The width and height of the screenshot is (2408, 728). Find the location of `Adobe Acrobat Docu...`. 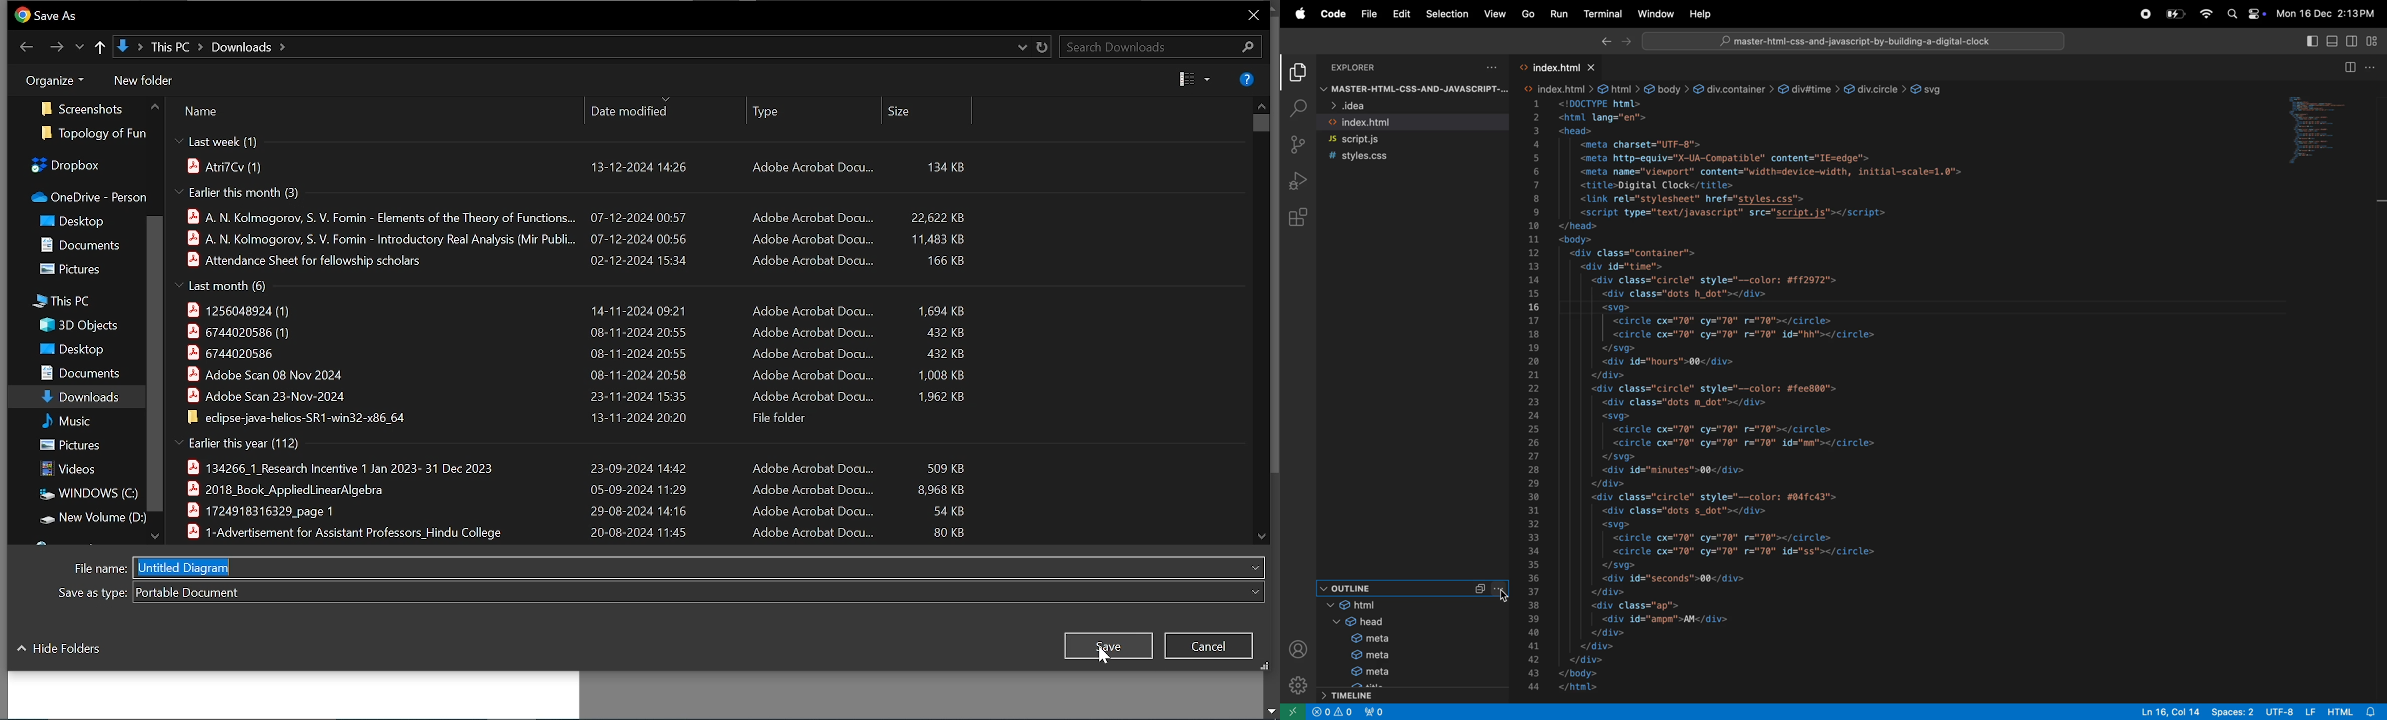

Adobe Acrobat Docu... is located at coordinates (808, 376).